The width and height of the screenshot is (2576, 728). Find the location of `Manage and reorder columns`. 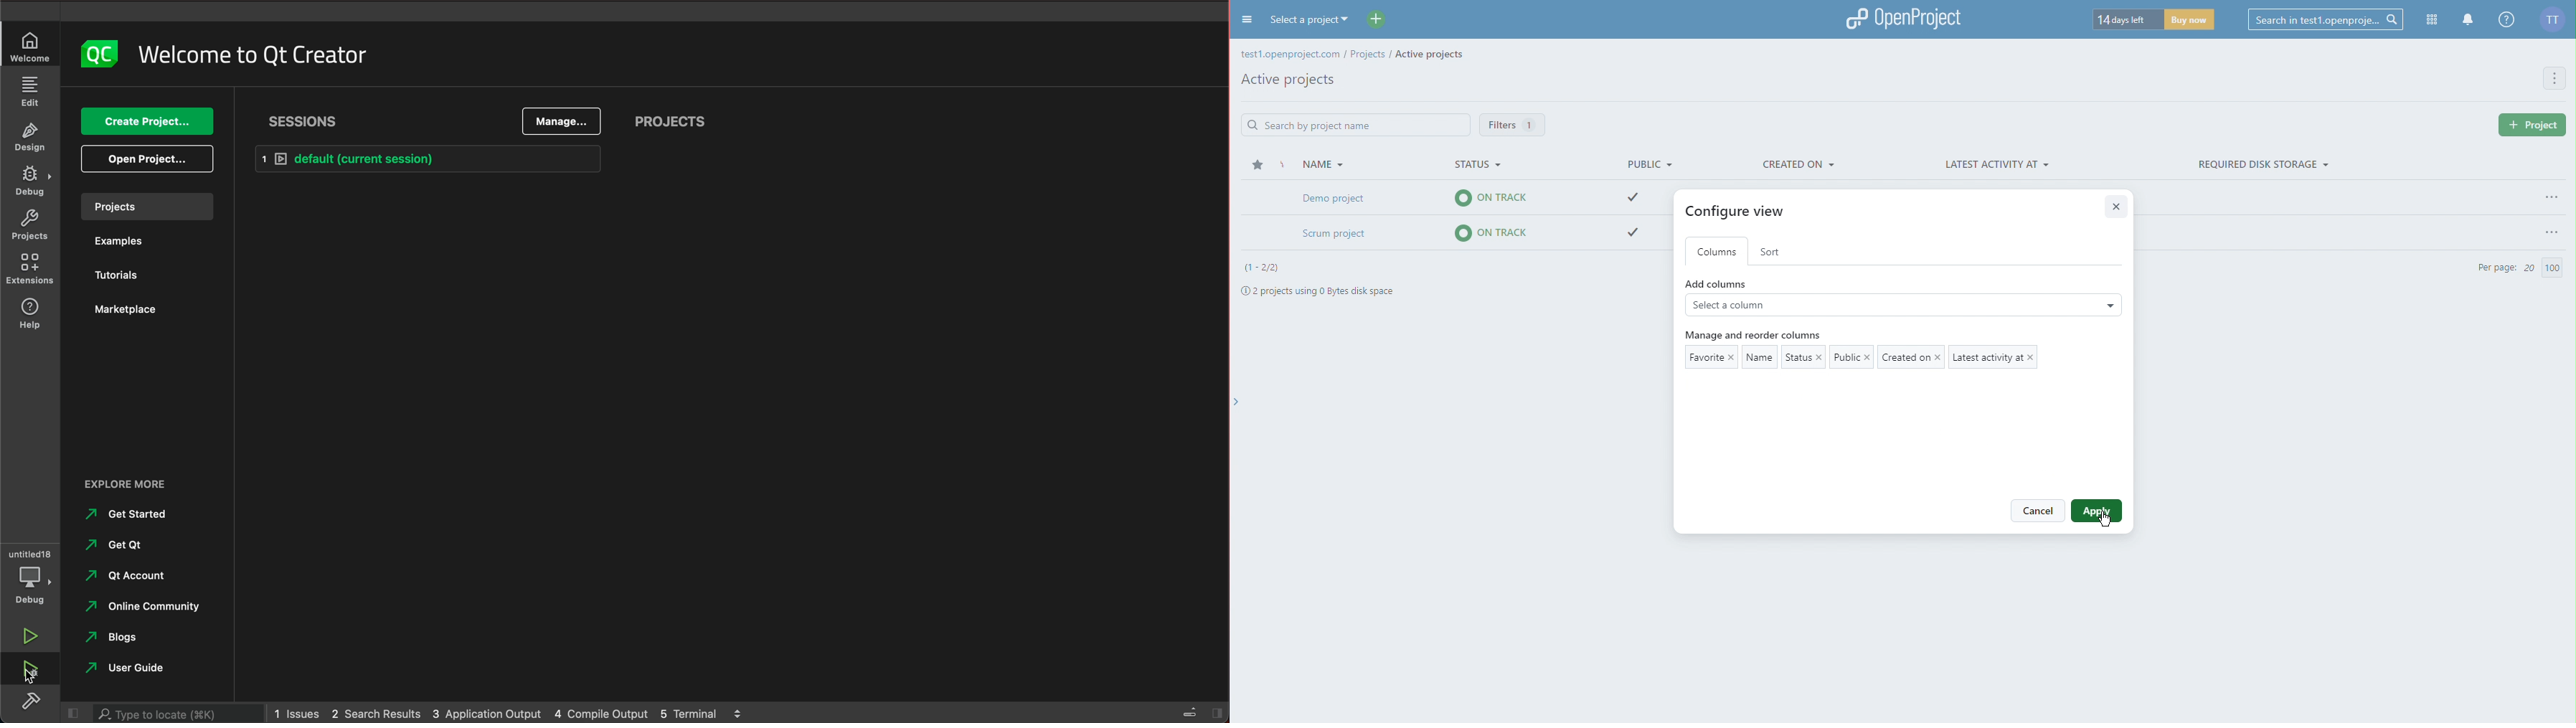

Manage and reorder columns is located at coordinates (1760, 335).